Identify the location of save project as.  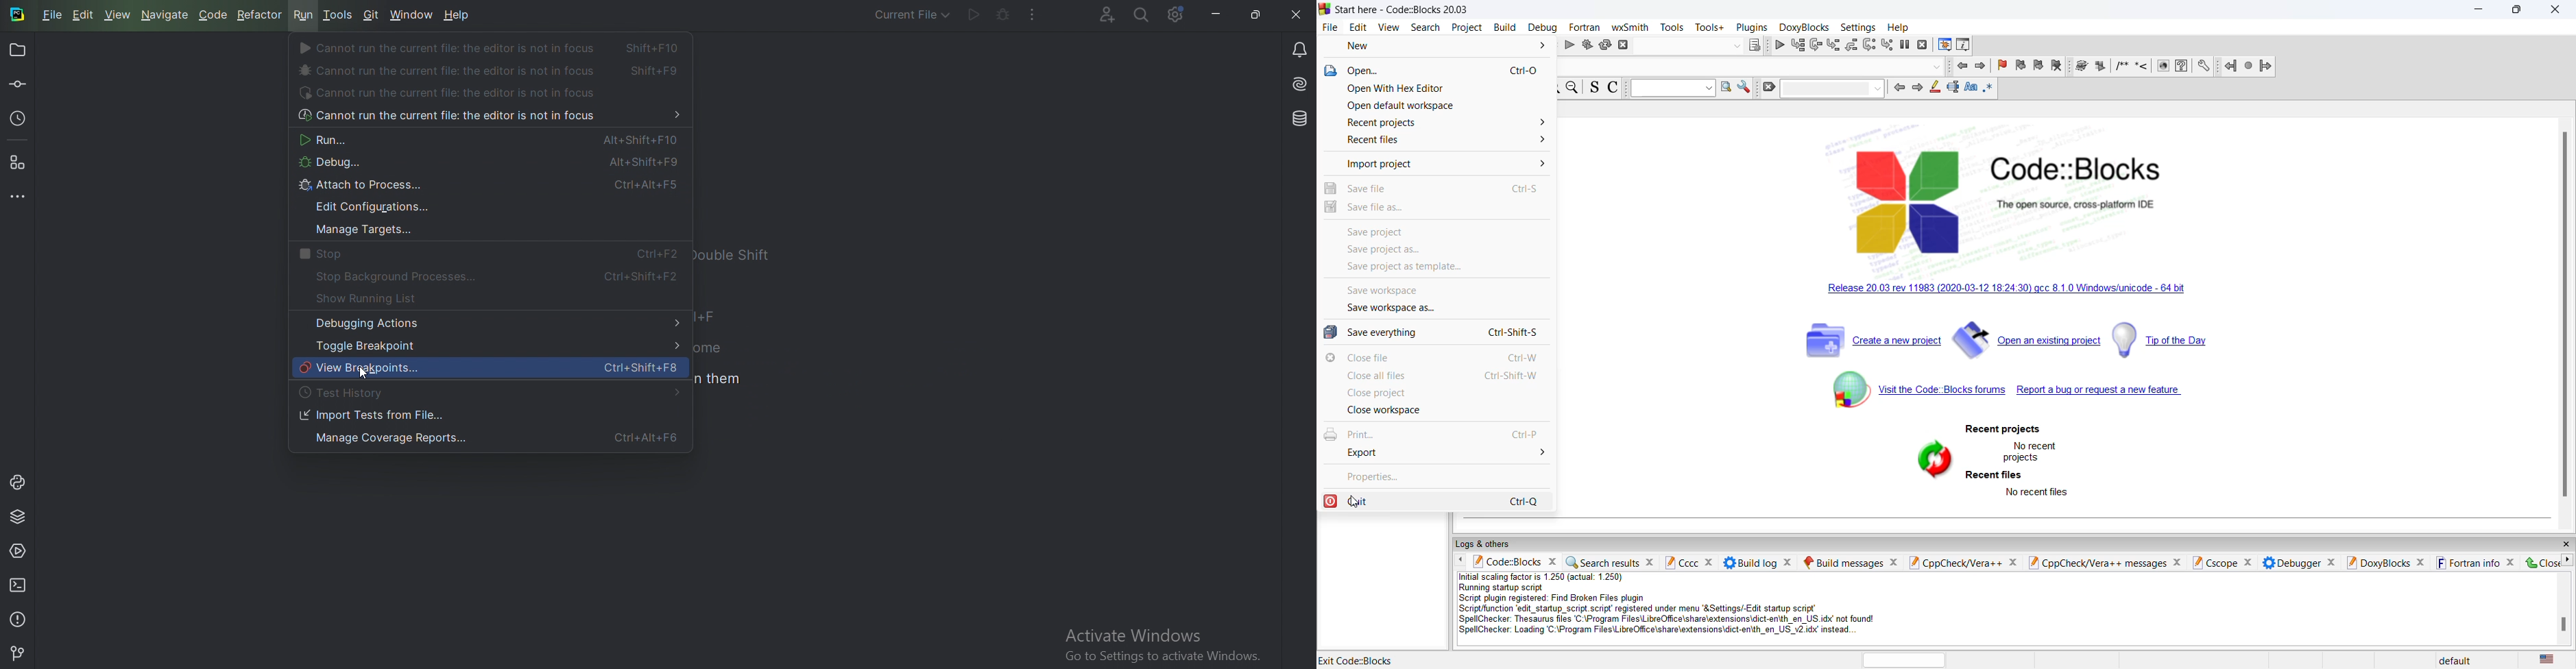
(1433, 249).